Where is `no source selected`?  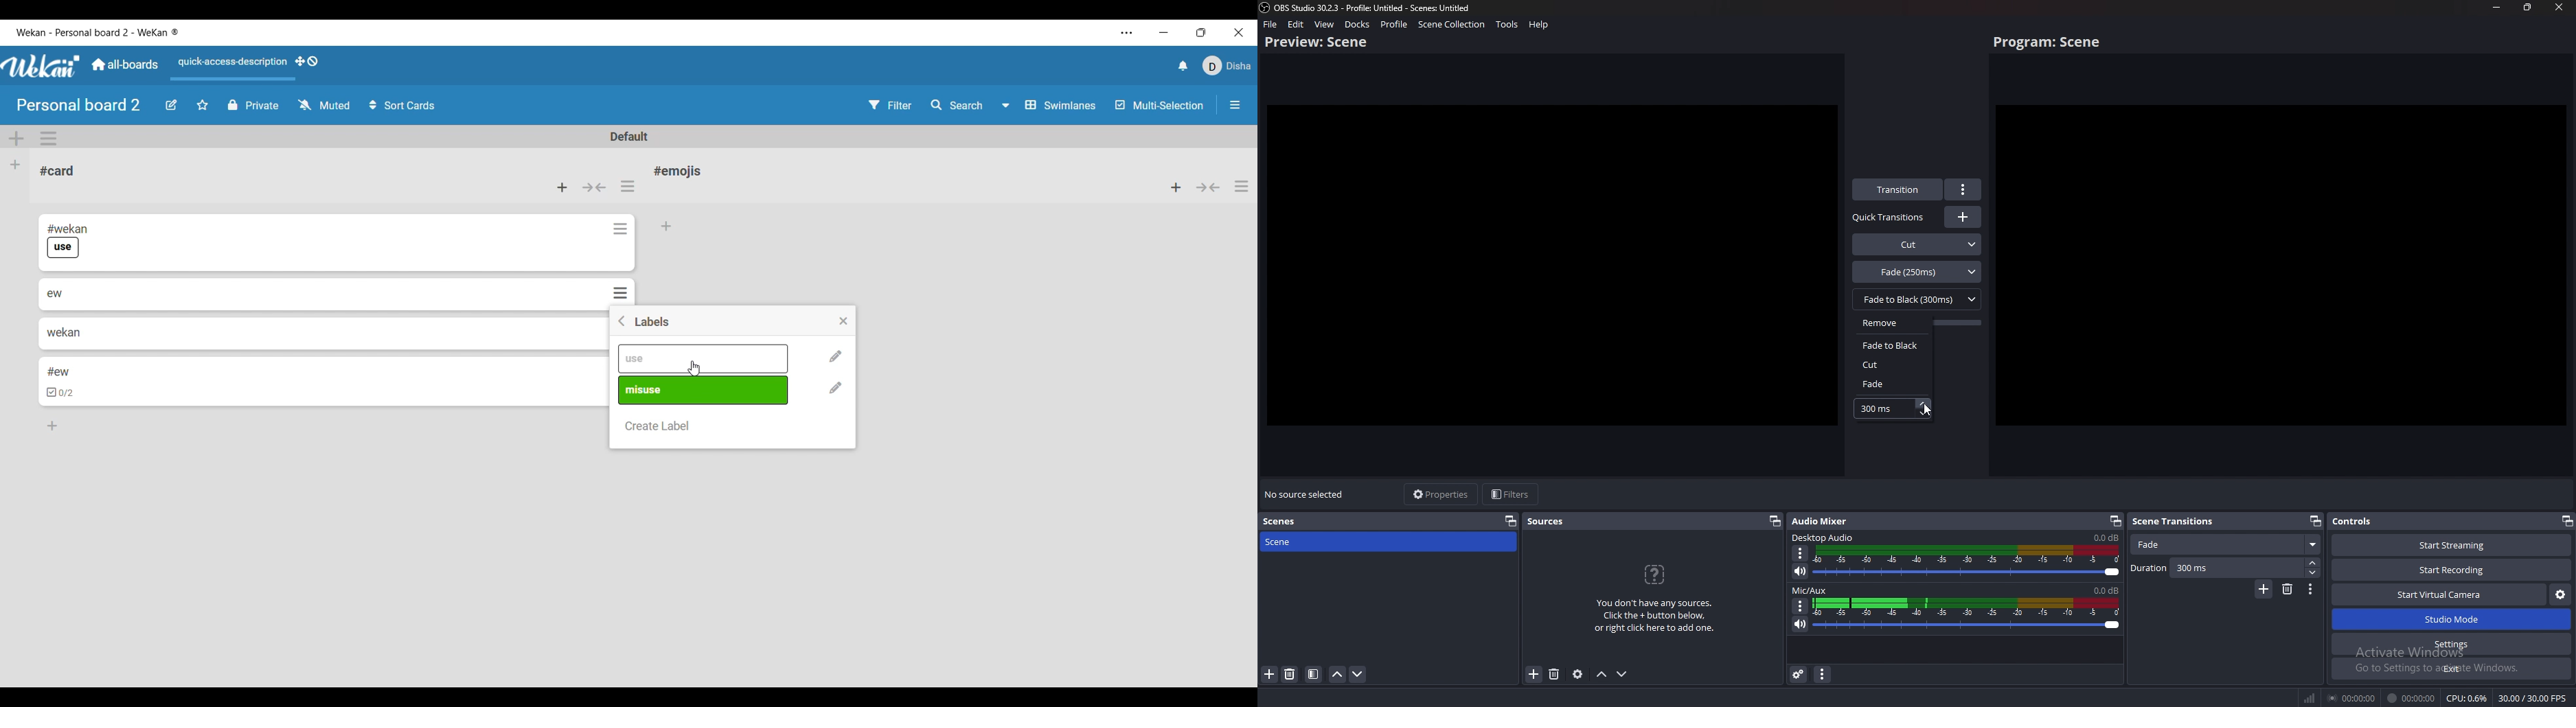 no source selected is located at coordinates (1306, 494).